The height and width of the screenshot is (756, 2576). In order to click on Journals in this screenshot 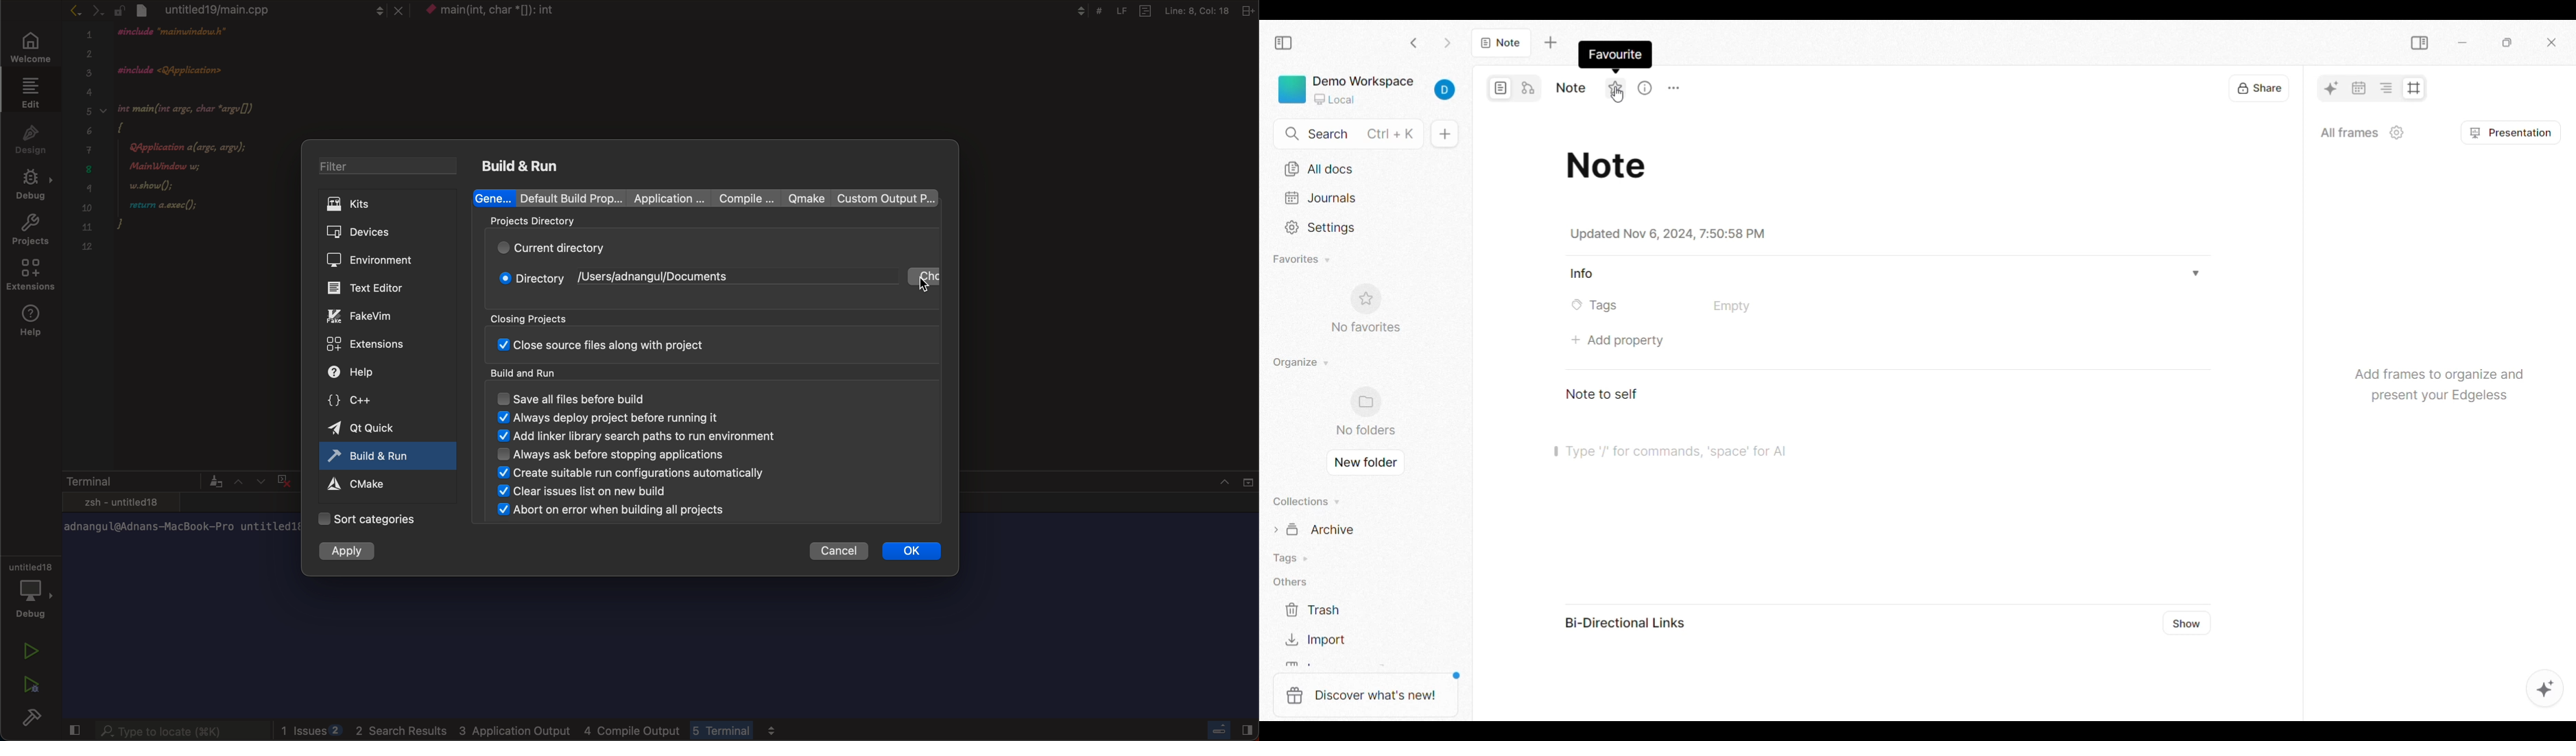, I will do `click(1365, 198)`.